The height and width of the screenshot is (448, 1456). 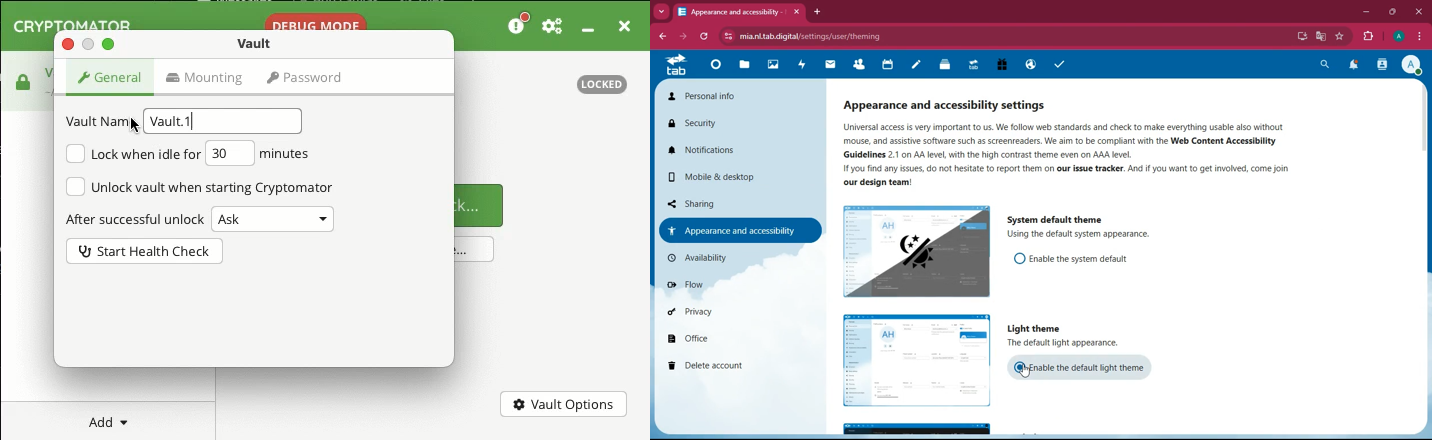 What do you see at coordinates (919, 360) in the screenshot?
I see `image` at bounding box center [919, 360].